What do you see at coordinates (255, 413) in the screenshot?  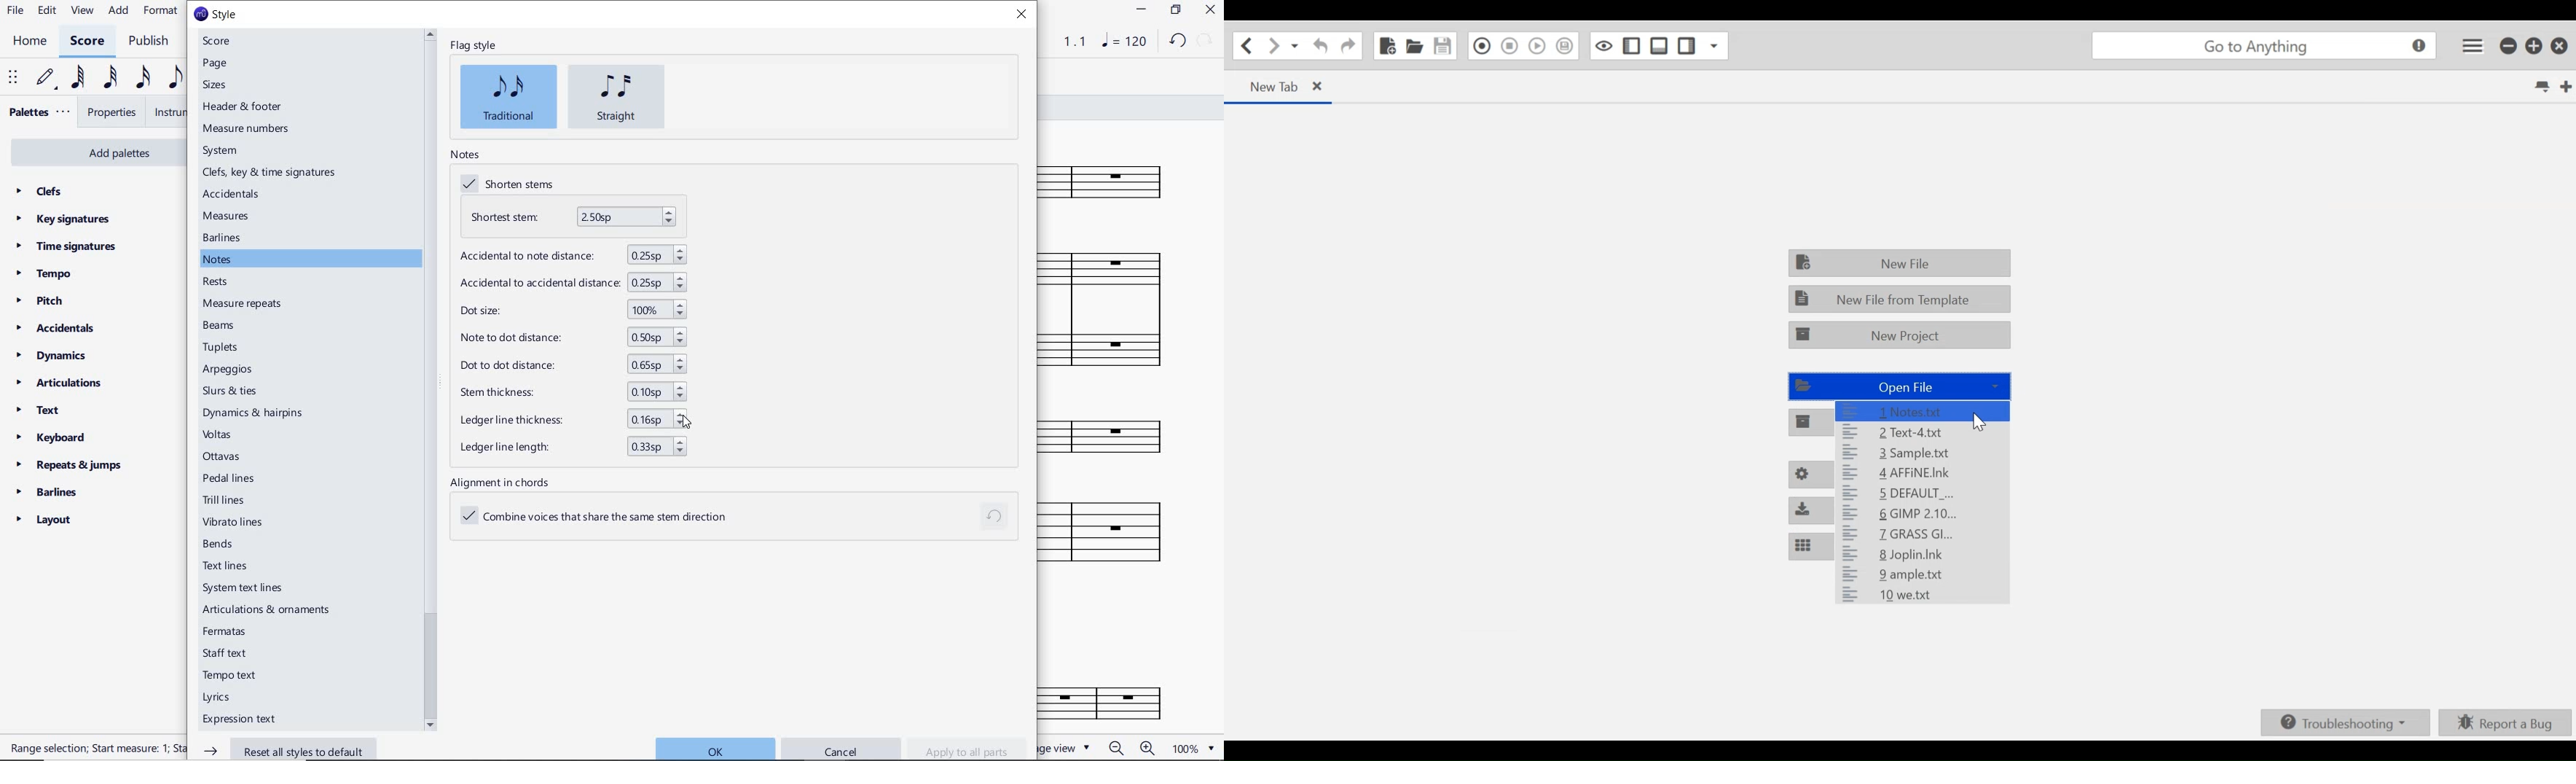 I see `dynamic & hairpins` at bounding box center [255, 413].